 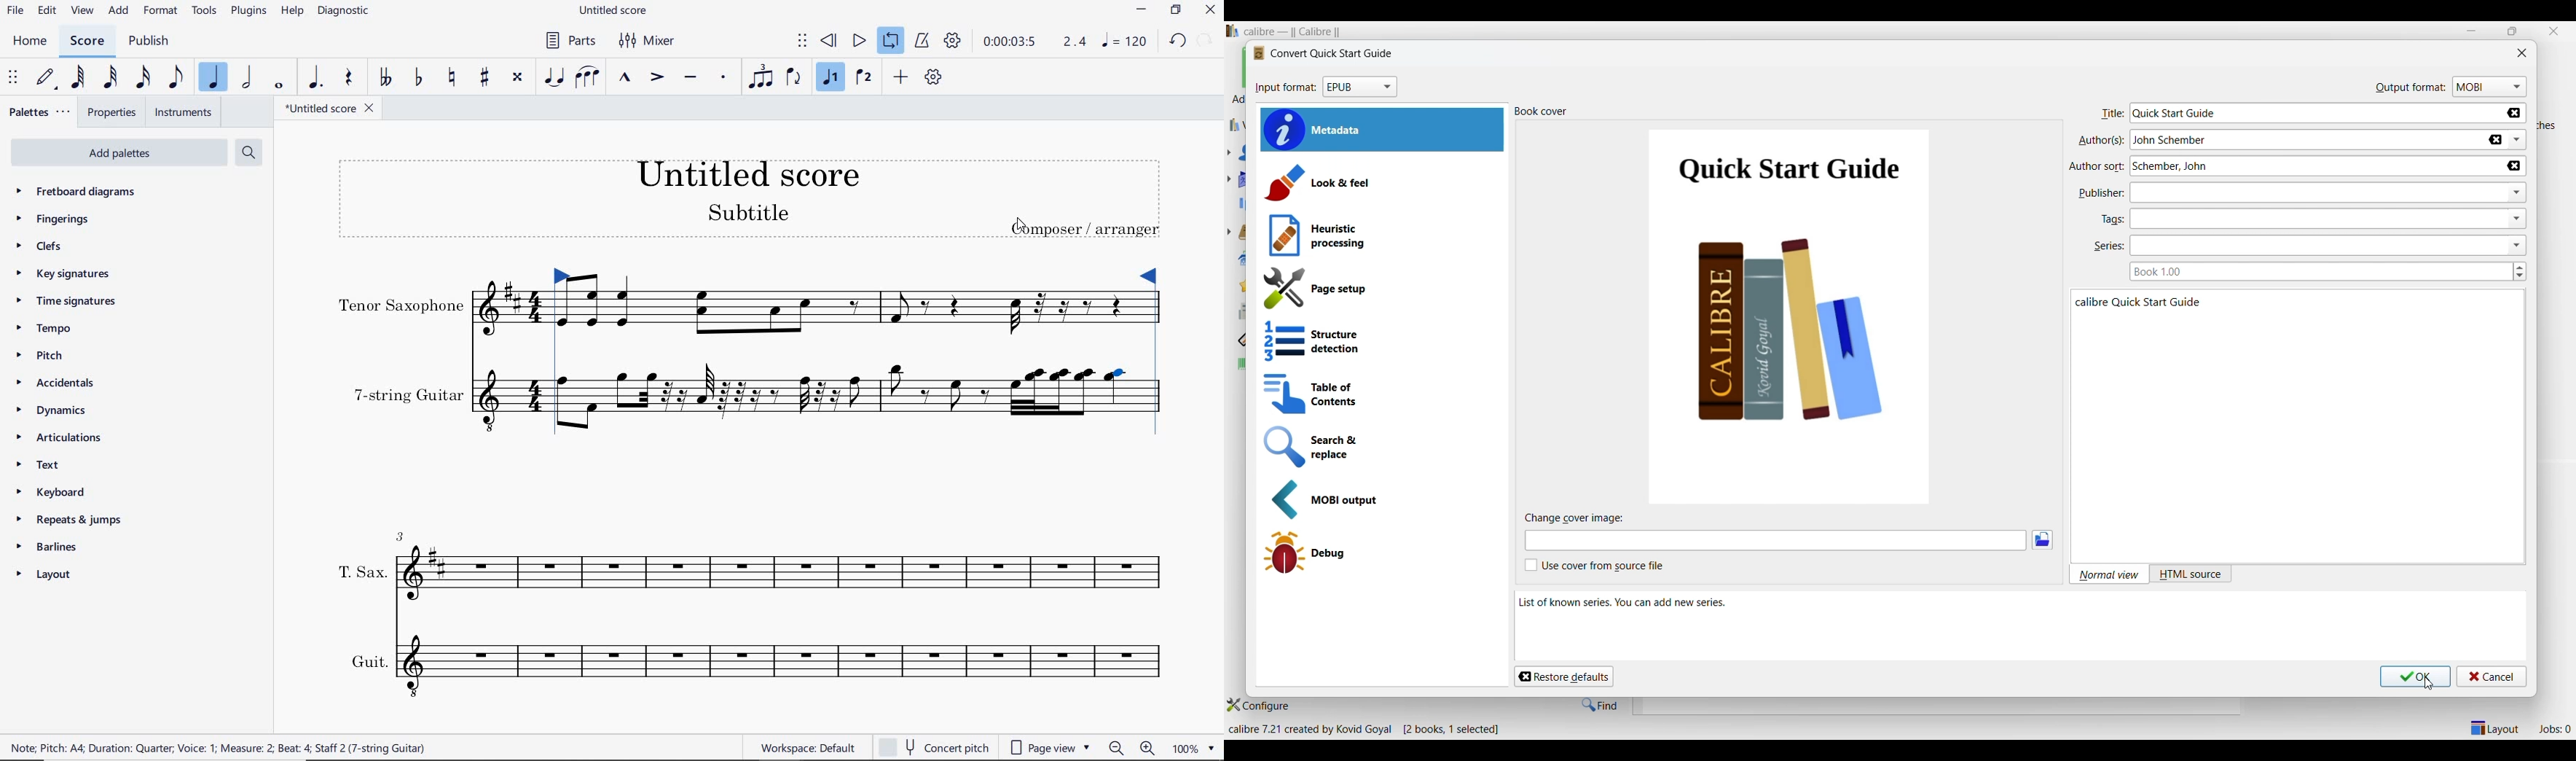 I want to click on PLAY, so click(x=858, y=41).